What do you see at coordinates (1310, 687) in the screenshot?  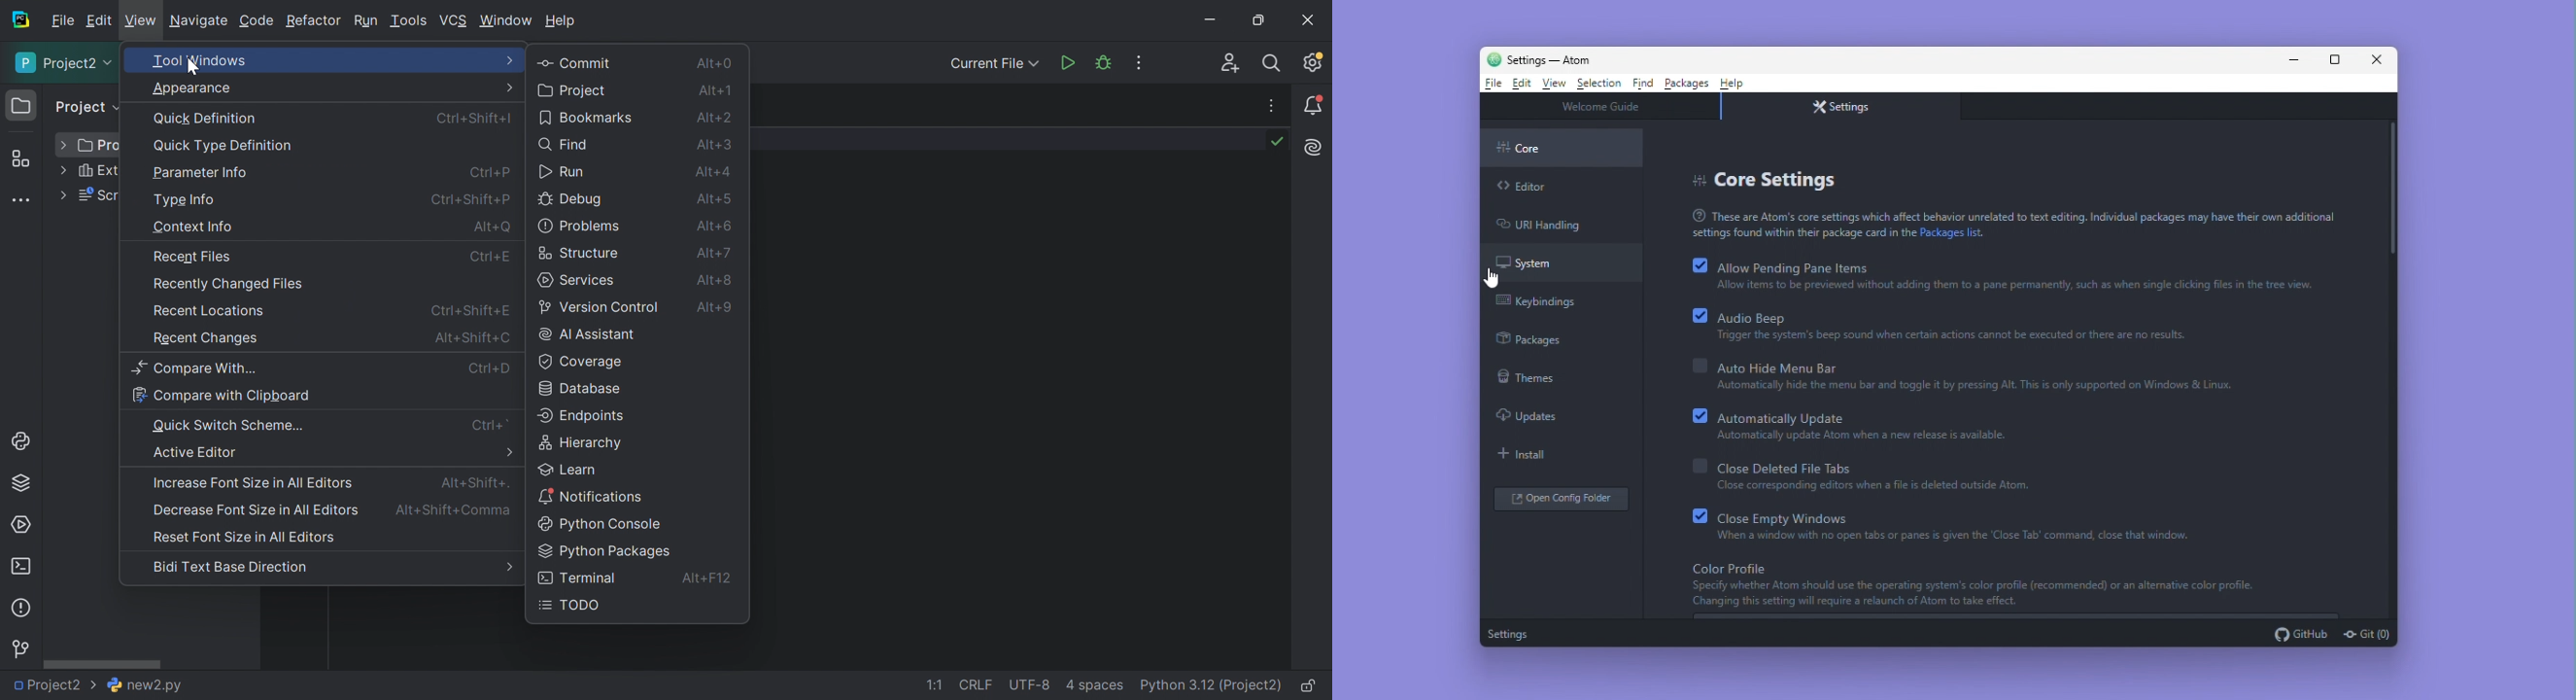 I see `Make file read-only` at bounding box center [1310, 687].